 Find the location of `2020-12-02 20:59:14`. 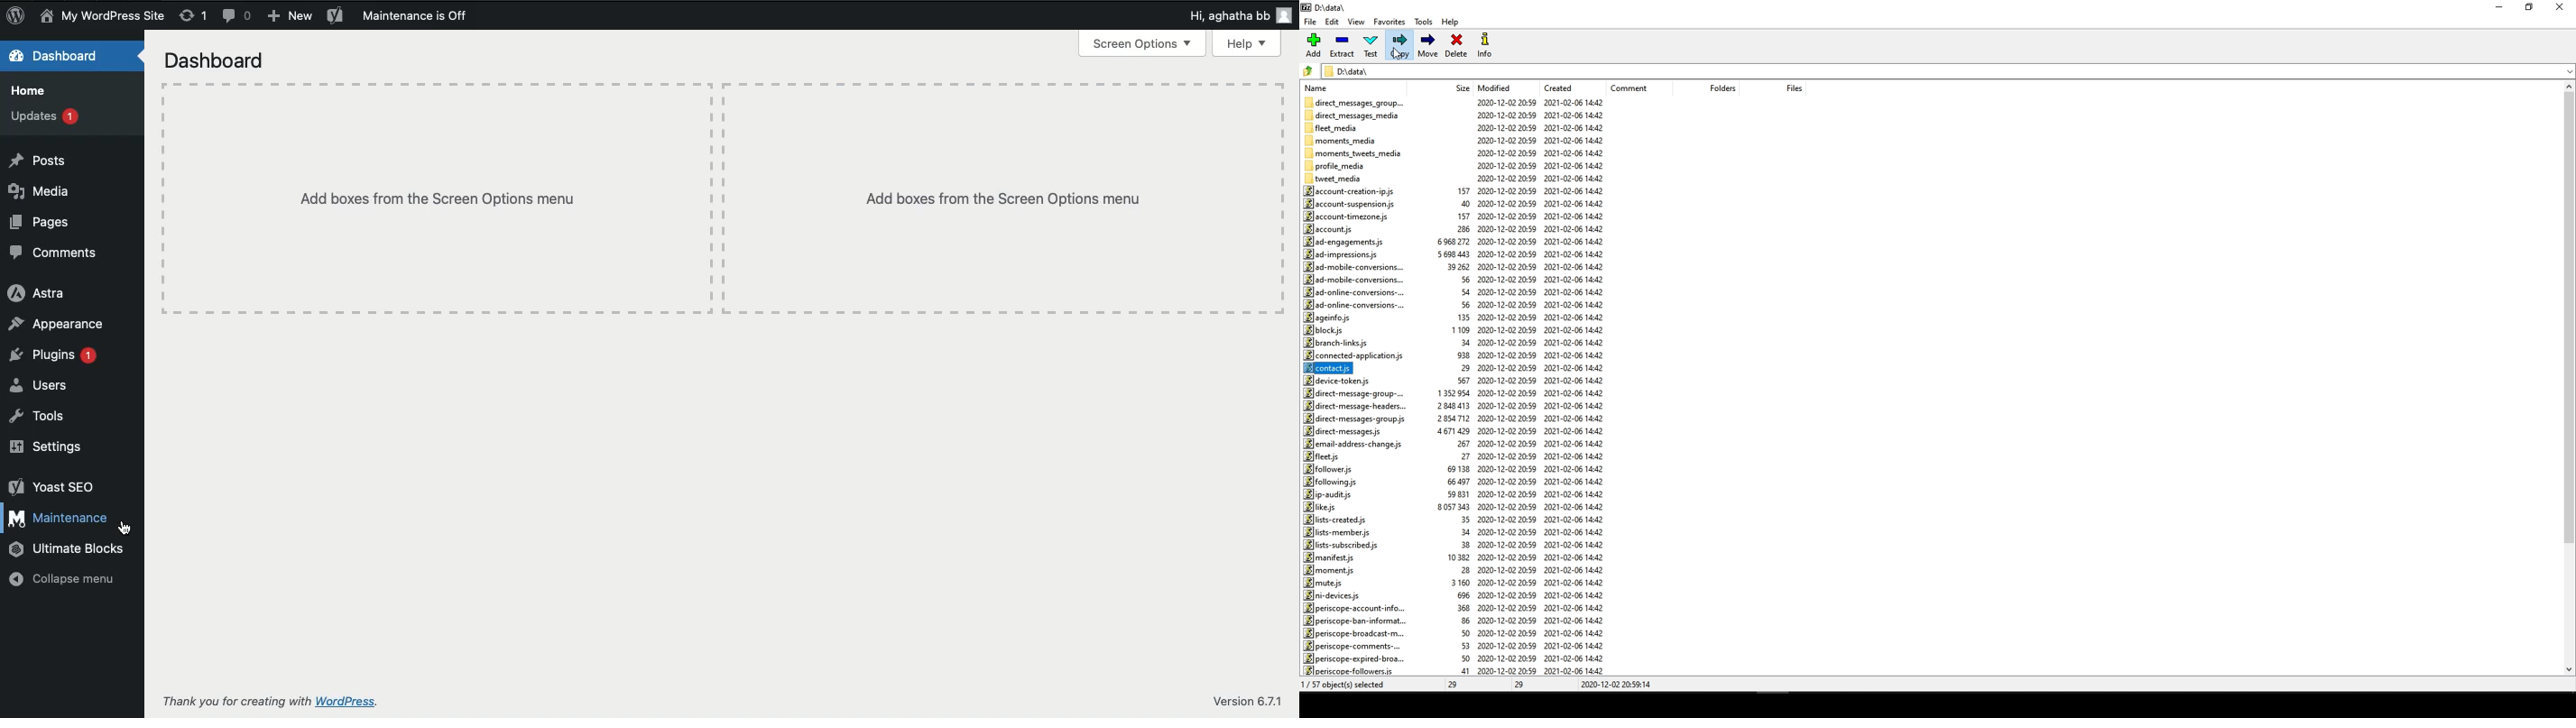

2020-12-02 20:59:14 is located at coordinates (1618, 685).